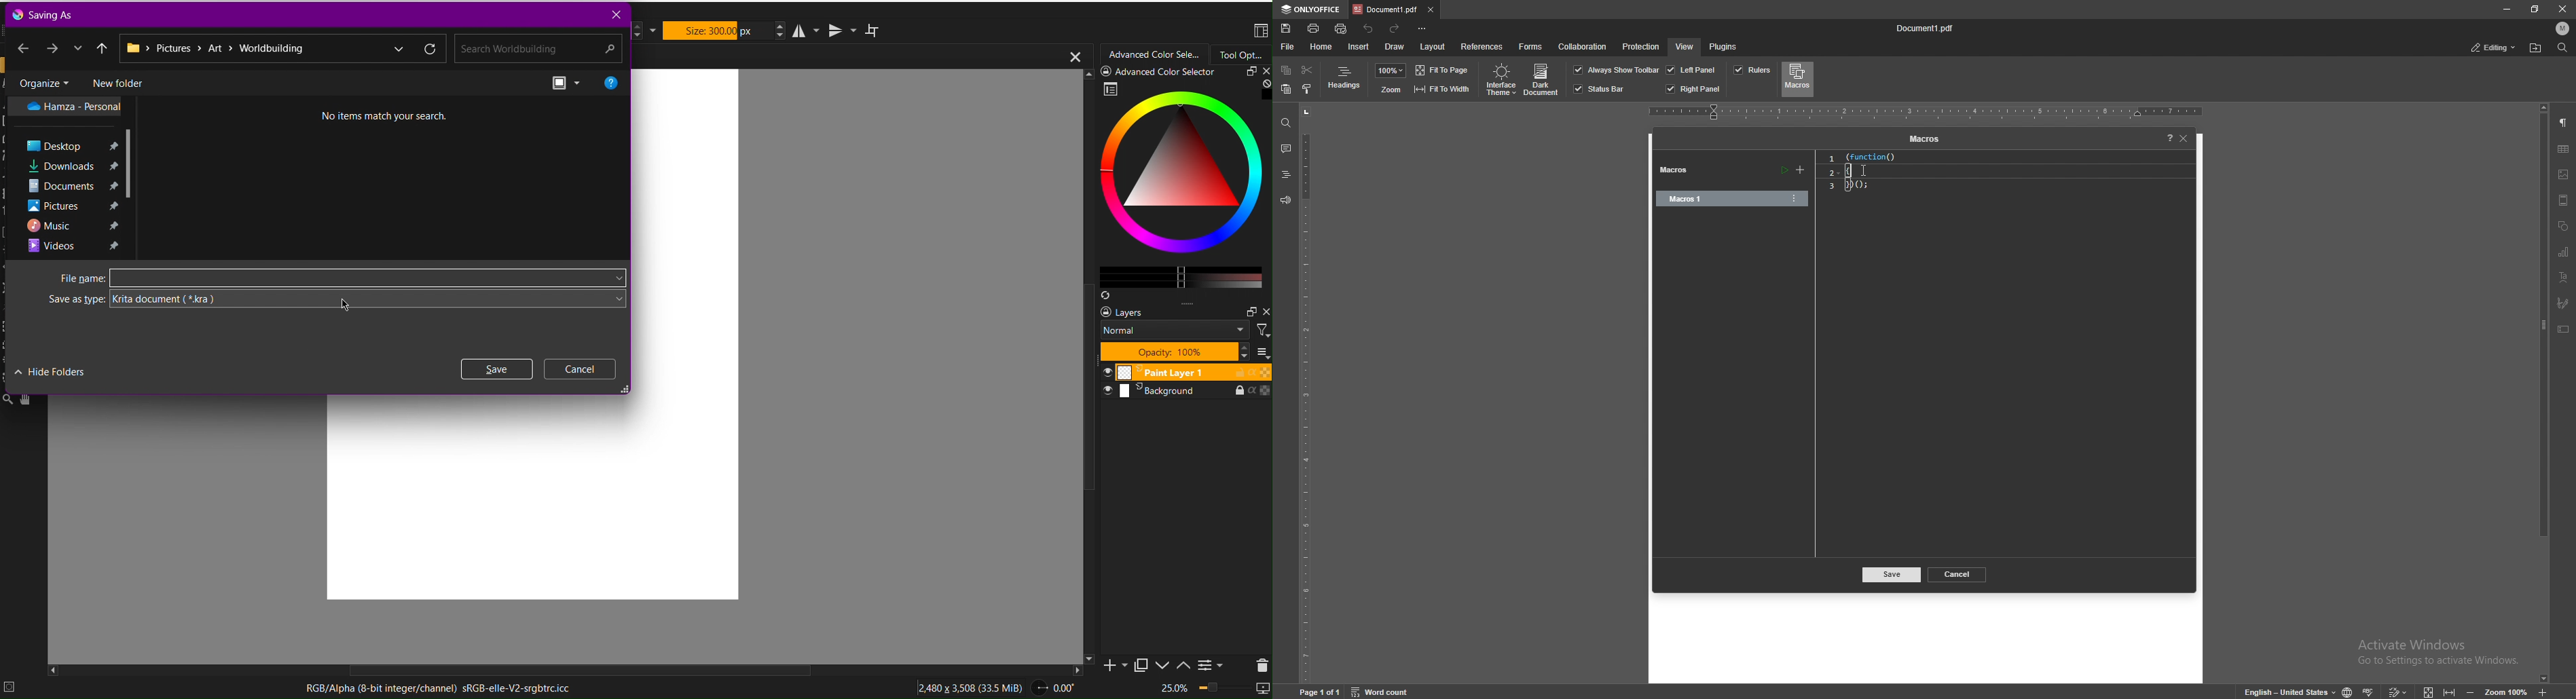  I want to click on find, so click(1286, 123).